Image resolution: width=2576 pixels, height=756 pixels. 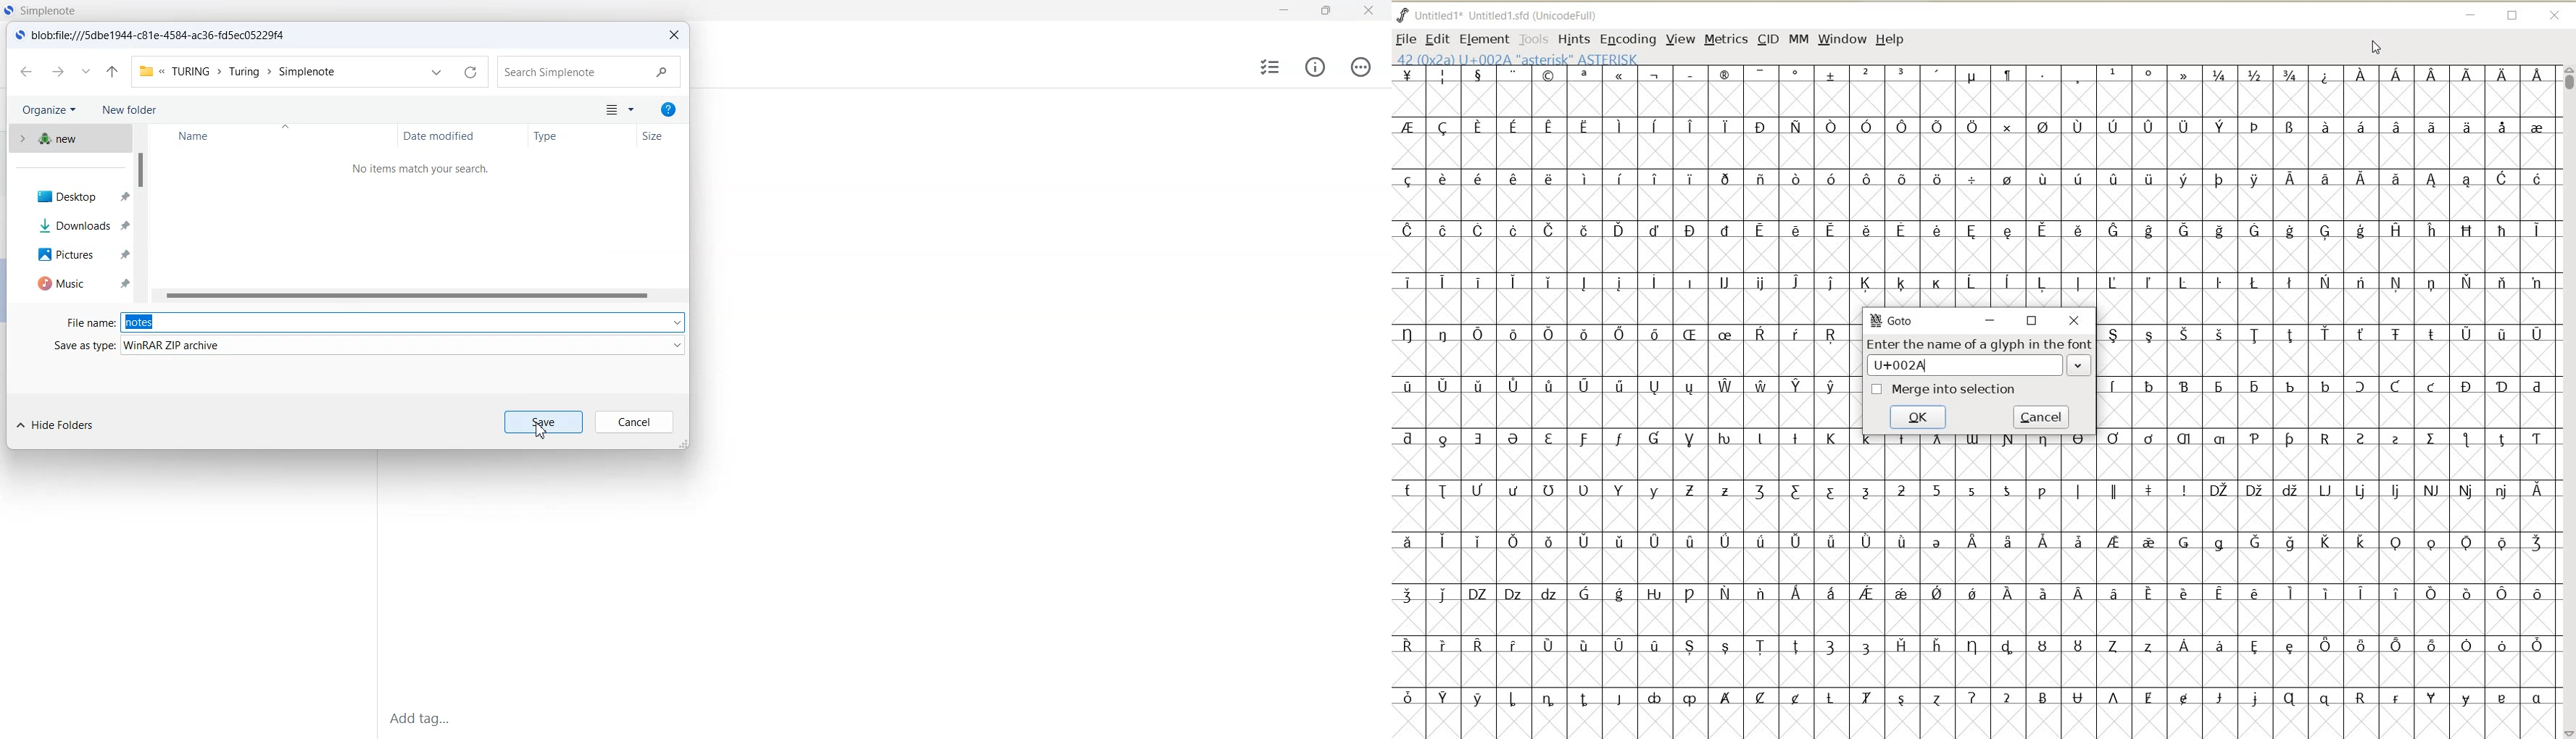 I want to click on cancel, so click(x=2041, y=416).